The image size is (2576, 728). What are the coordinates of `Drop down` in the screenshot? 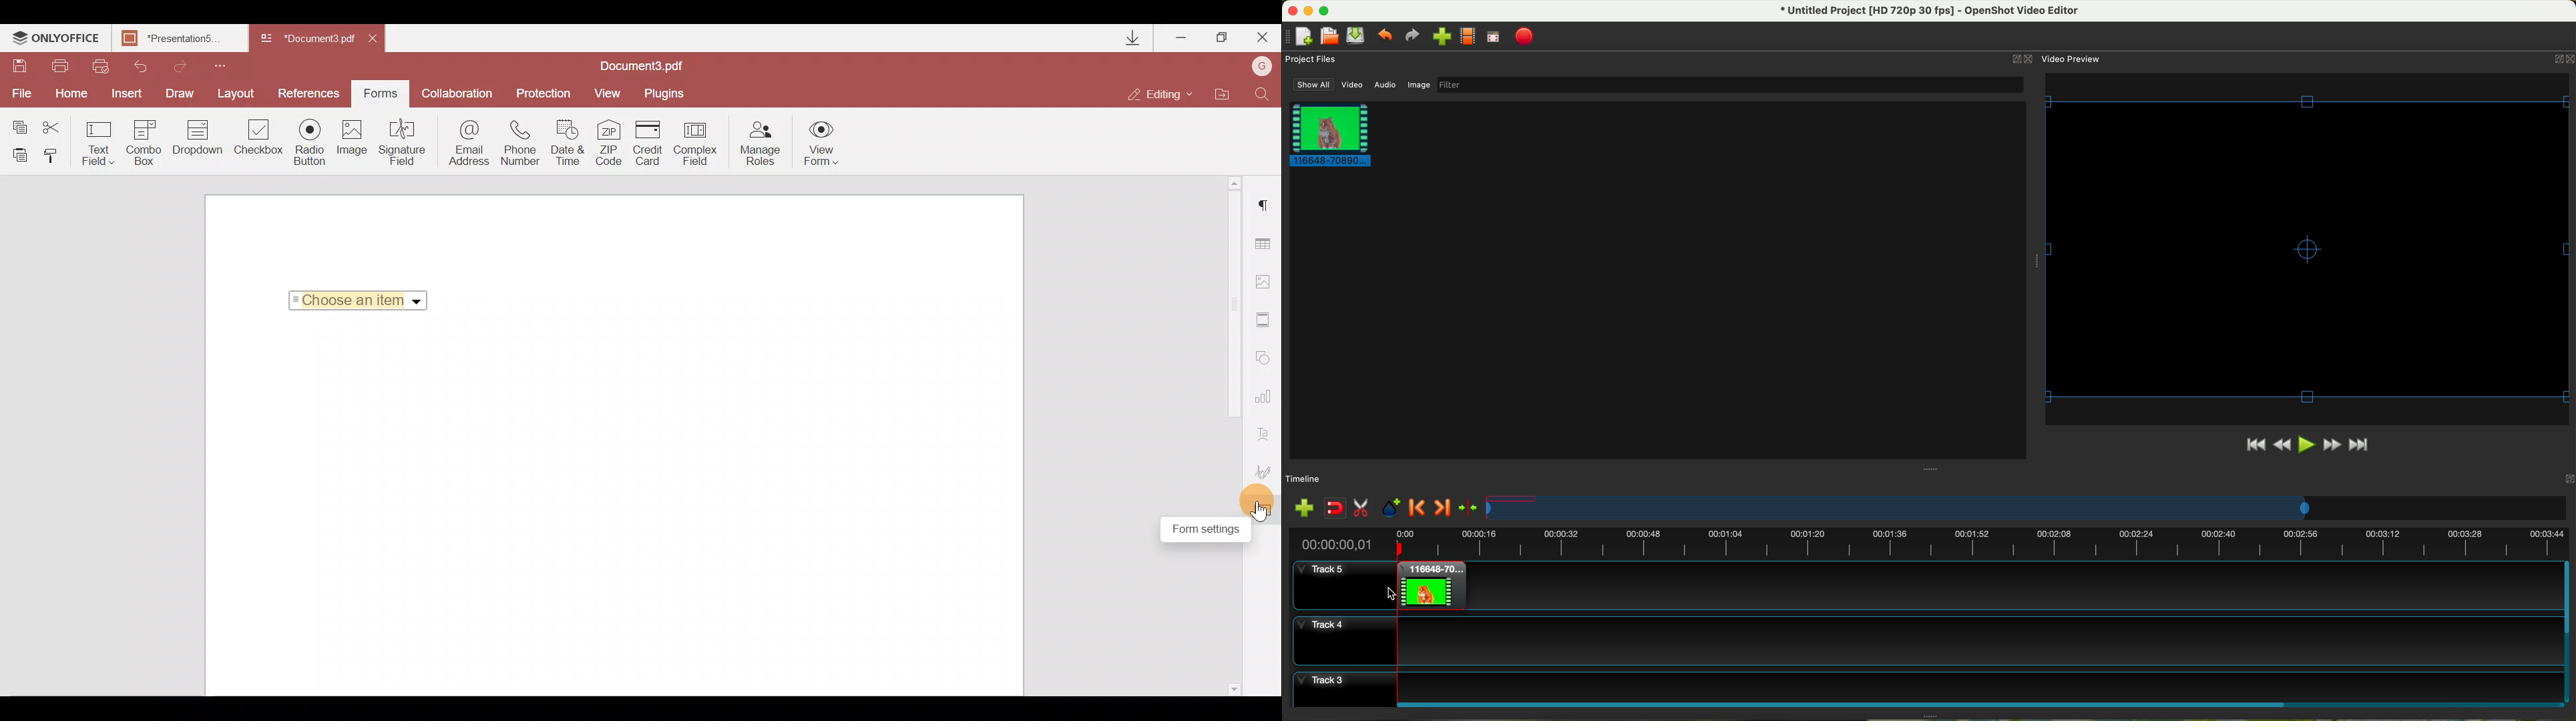 It's located at (198, 139).